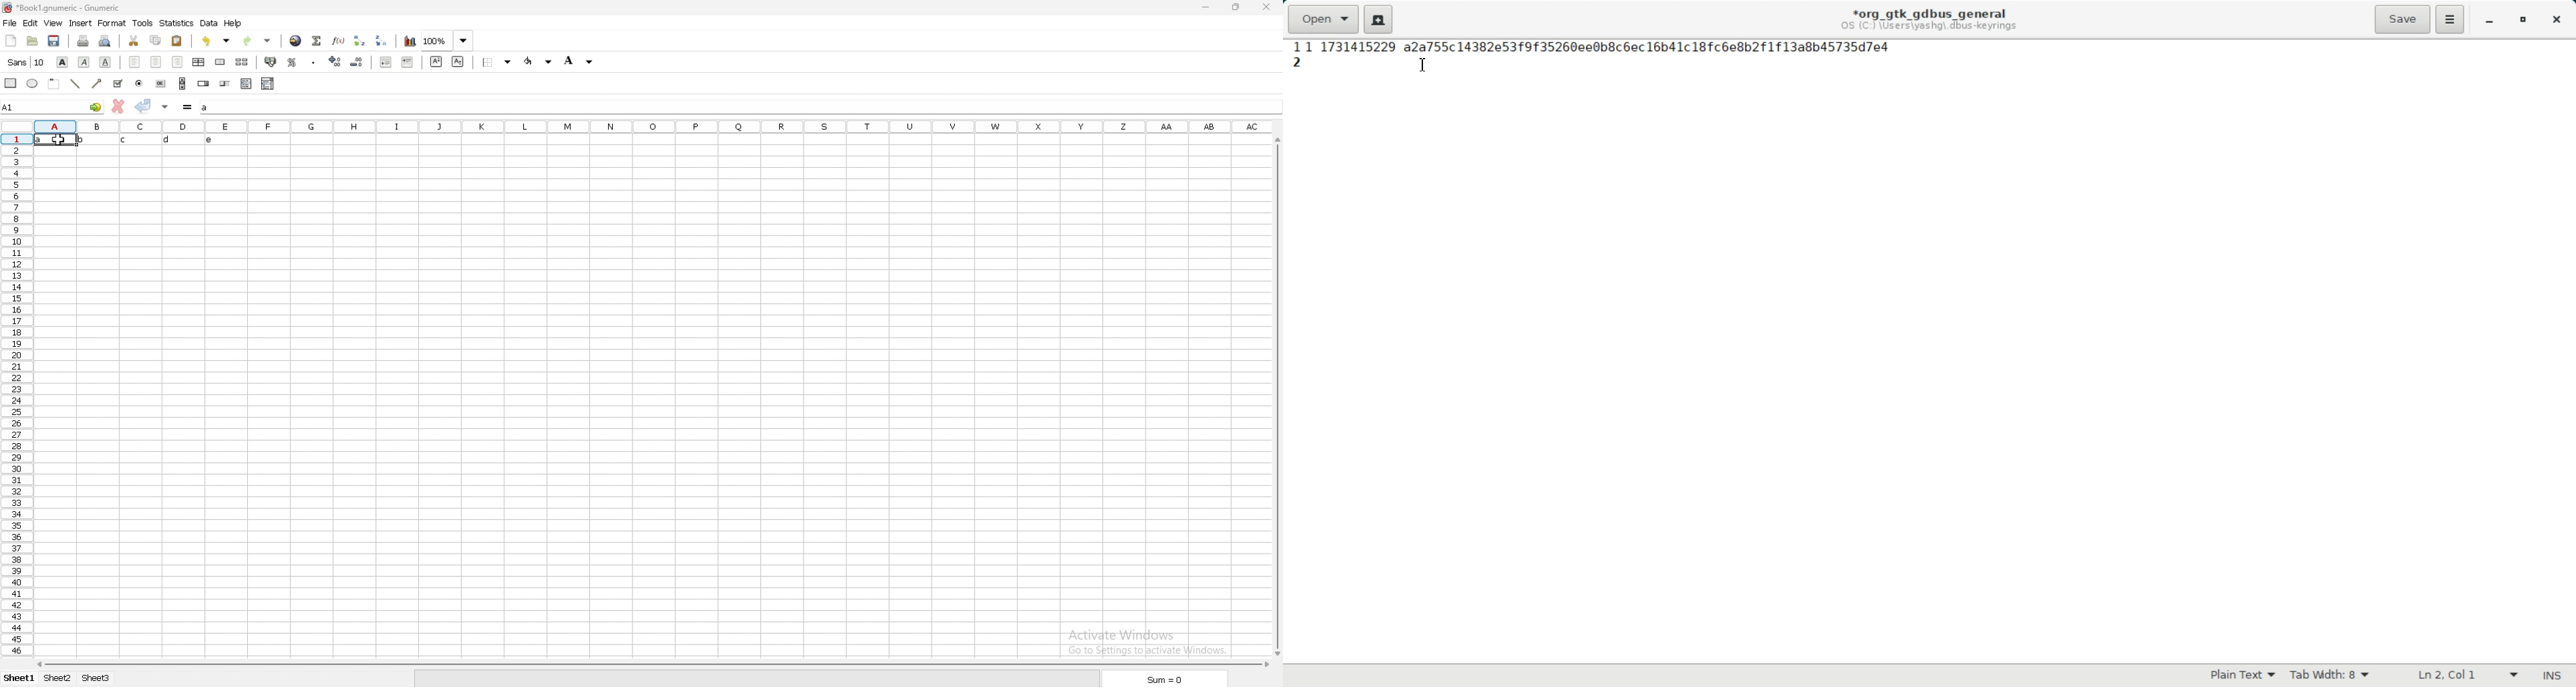 The width and height of the screenshot is (2576, 700). I want to click on data, so click(210, 23).